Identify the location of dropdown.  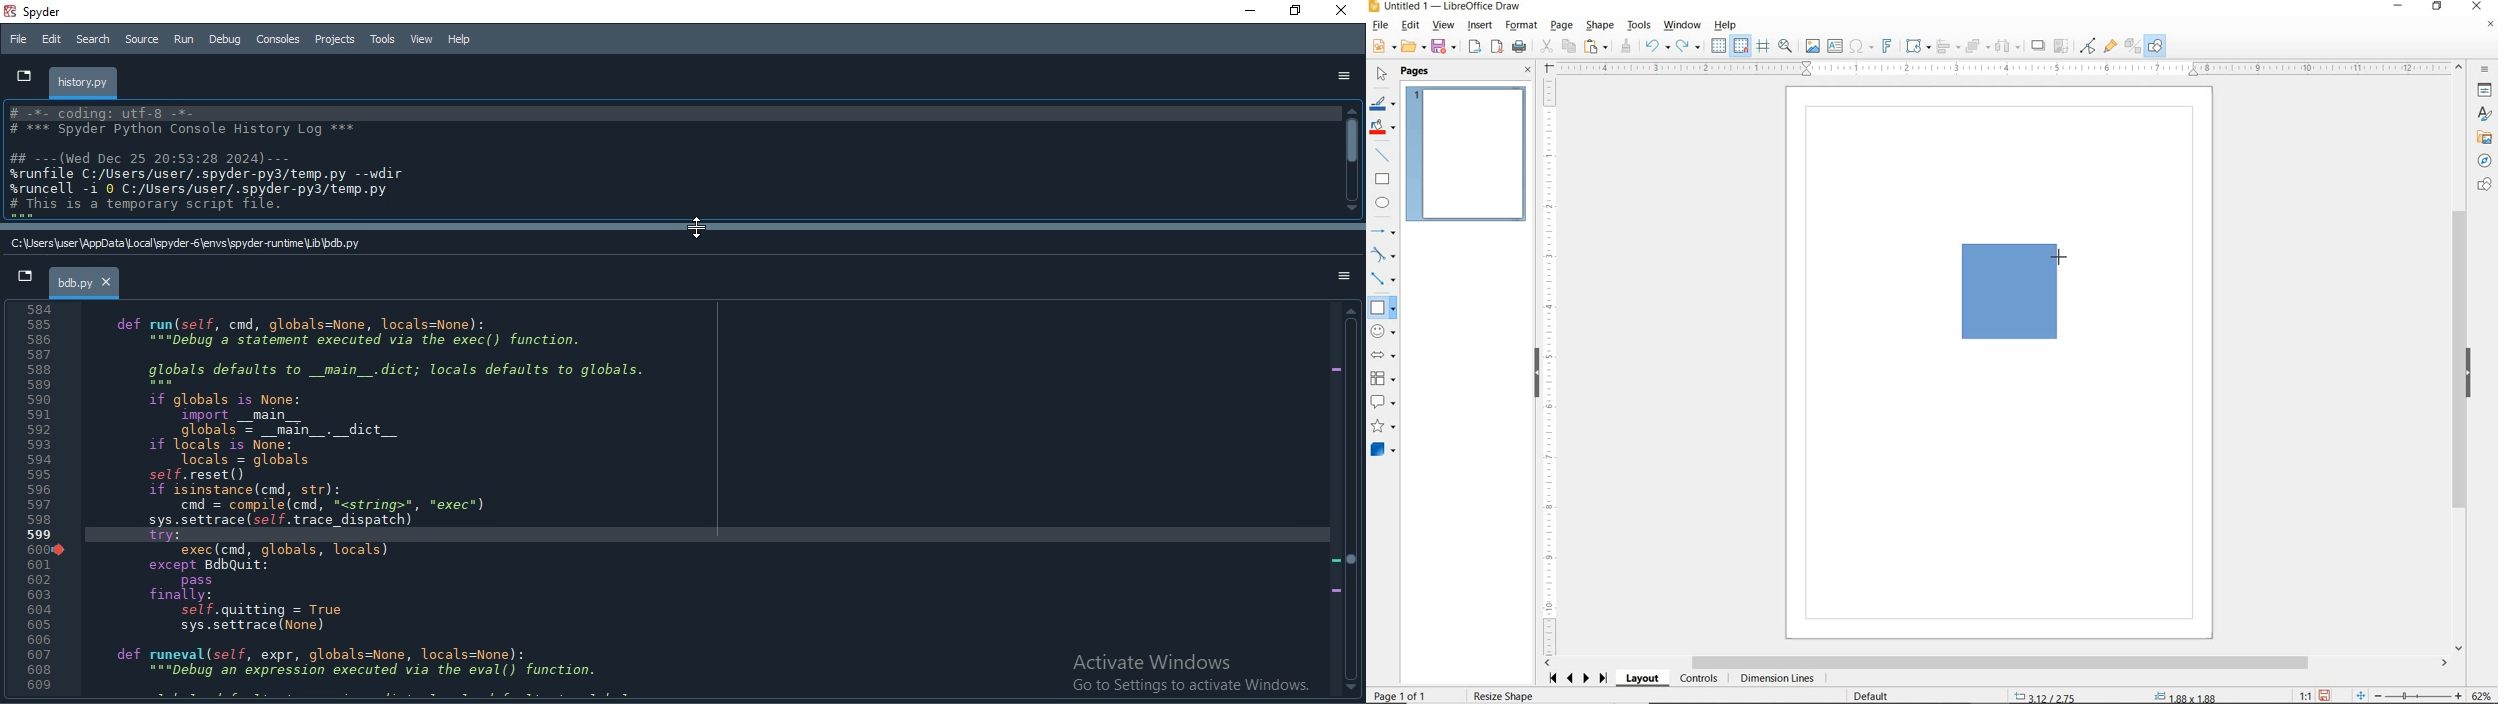
(26, 280).